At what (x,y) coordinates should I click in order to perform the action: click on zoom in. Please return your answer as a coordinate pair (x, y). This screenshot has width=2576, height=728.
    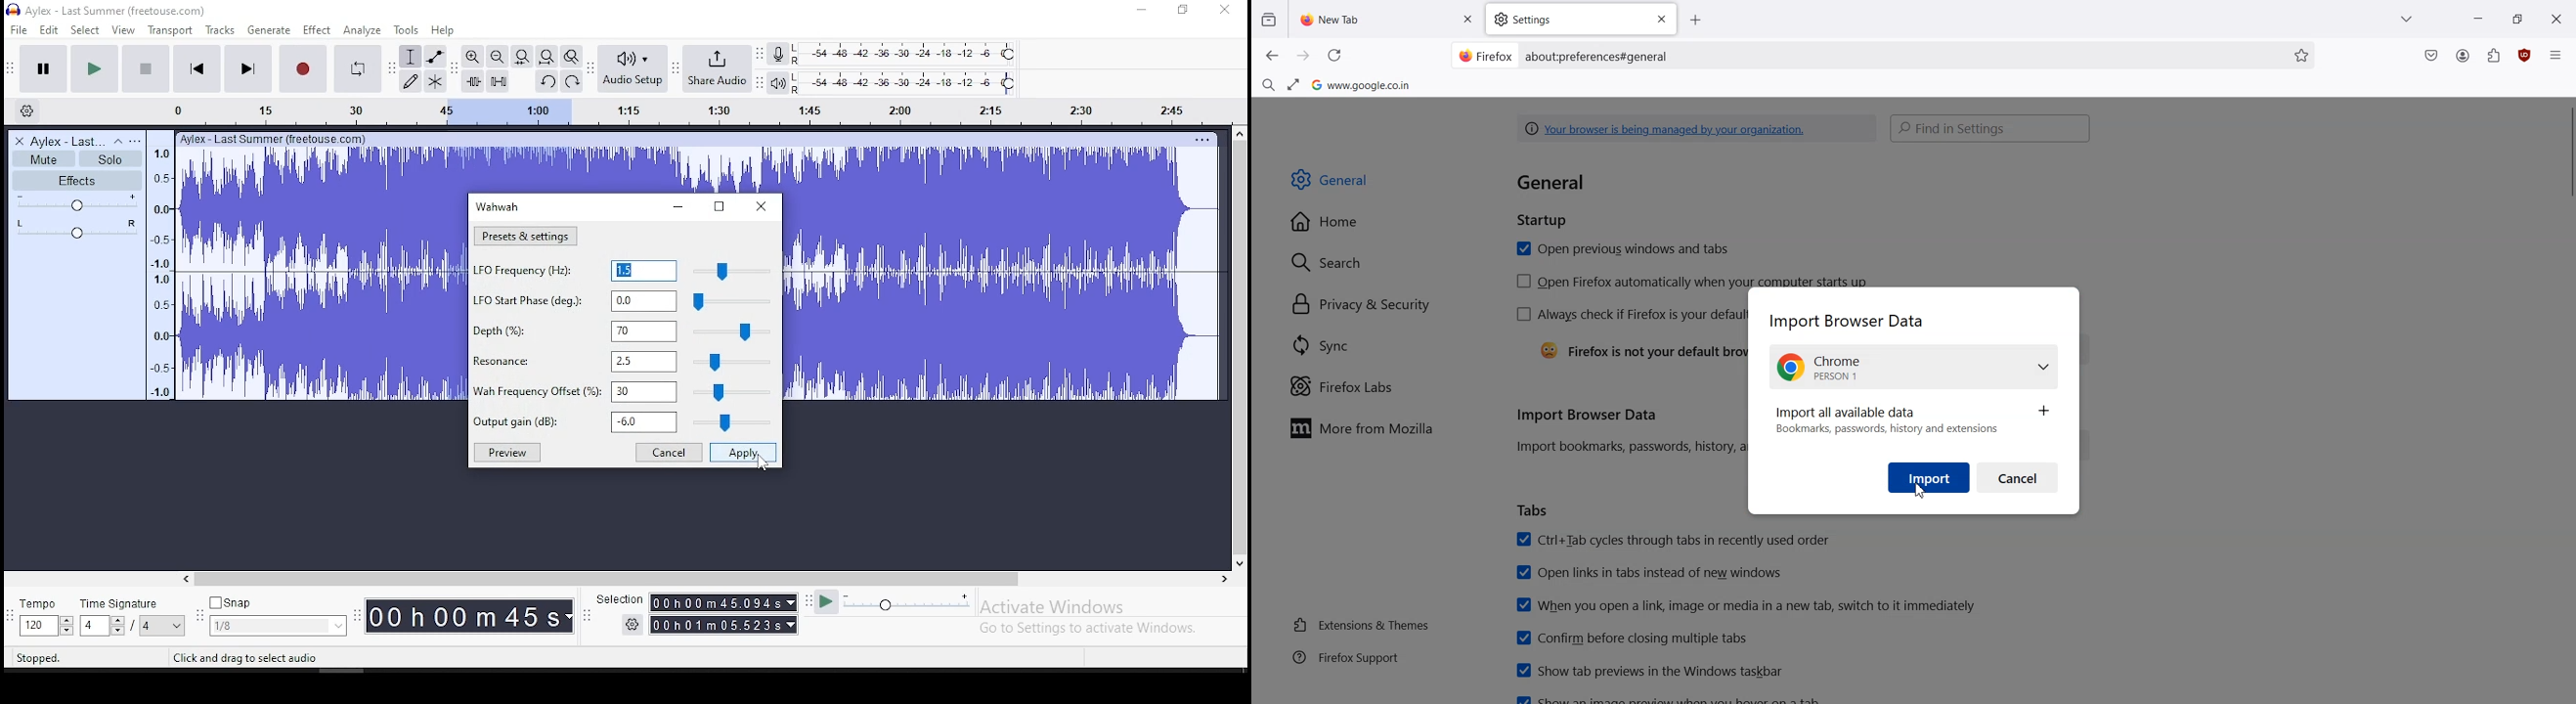
    Looking at the image, I should click on (472, 57).